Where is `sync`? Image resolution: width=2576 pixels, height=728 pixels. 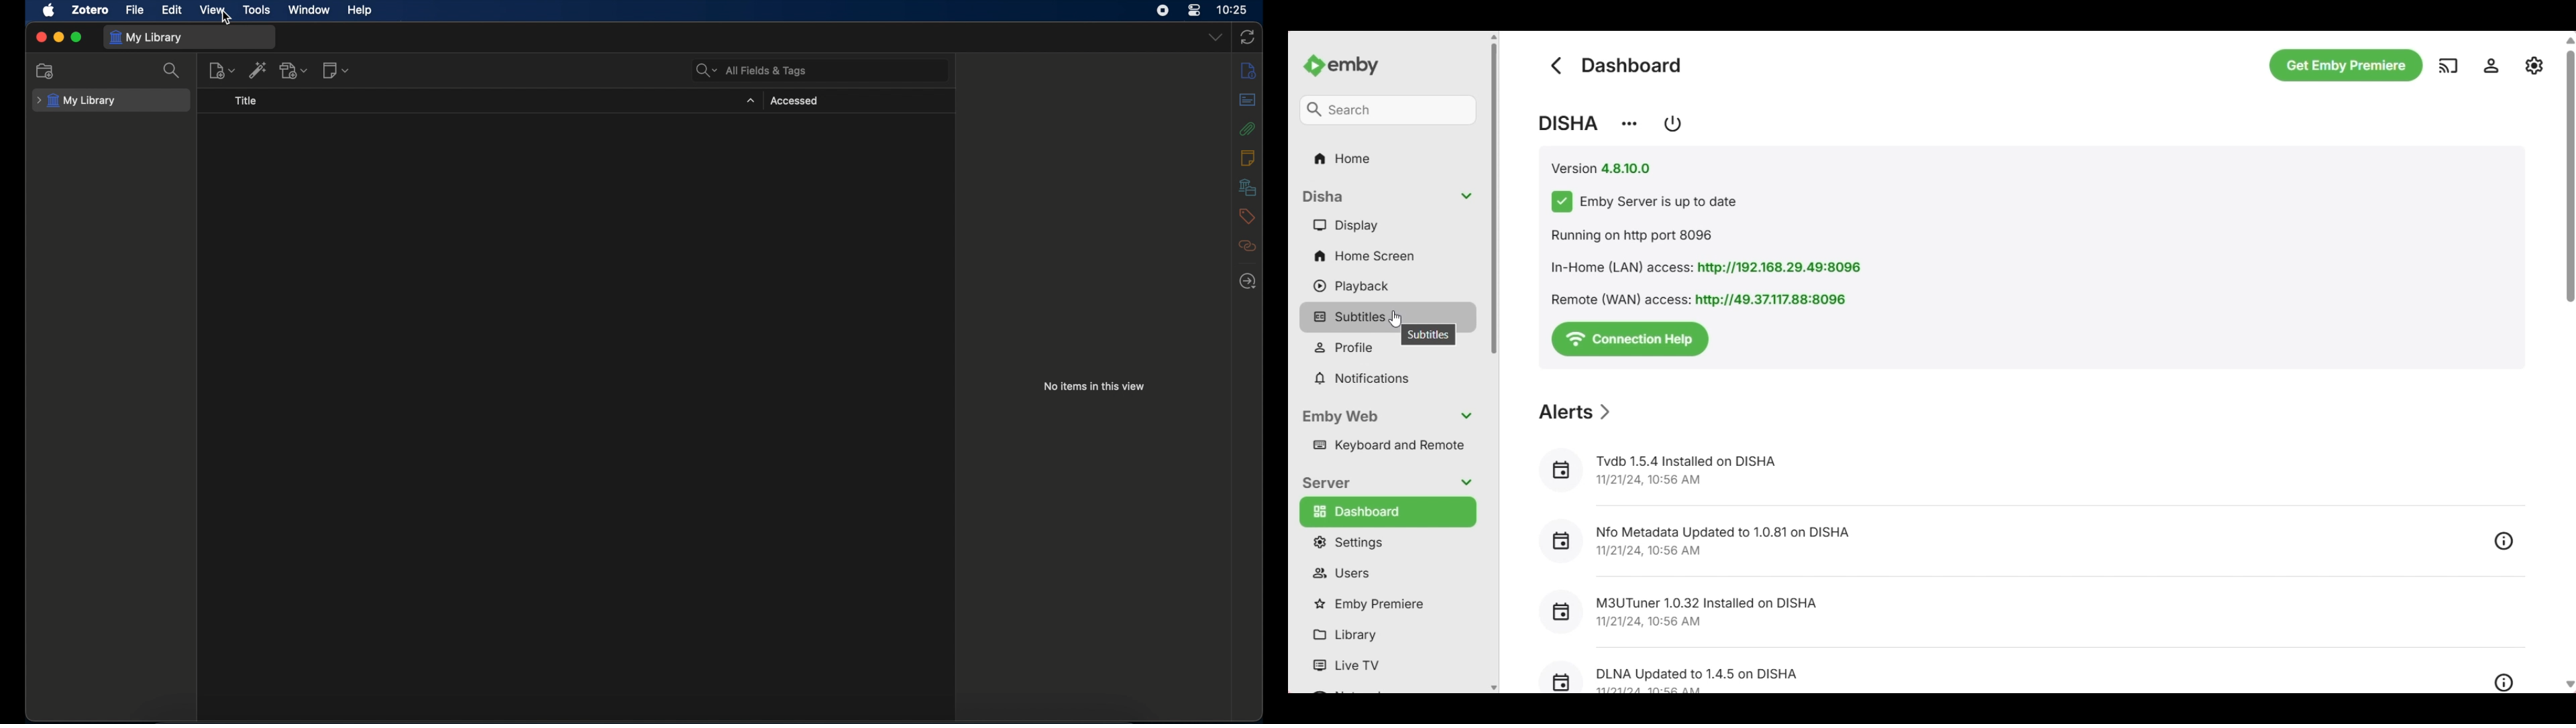
sync is located at coordinates (1246, 37).